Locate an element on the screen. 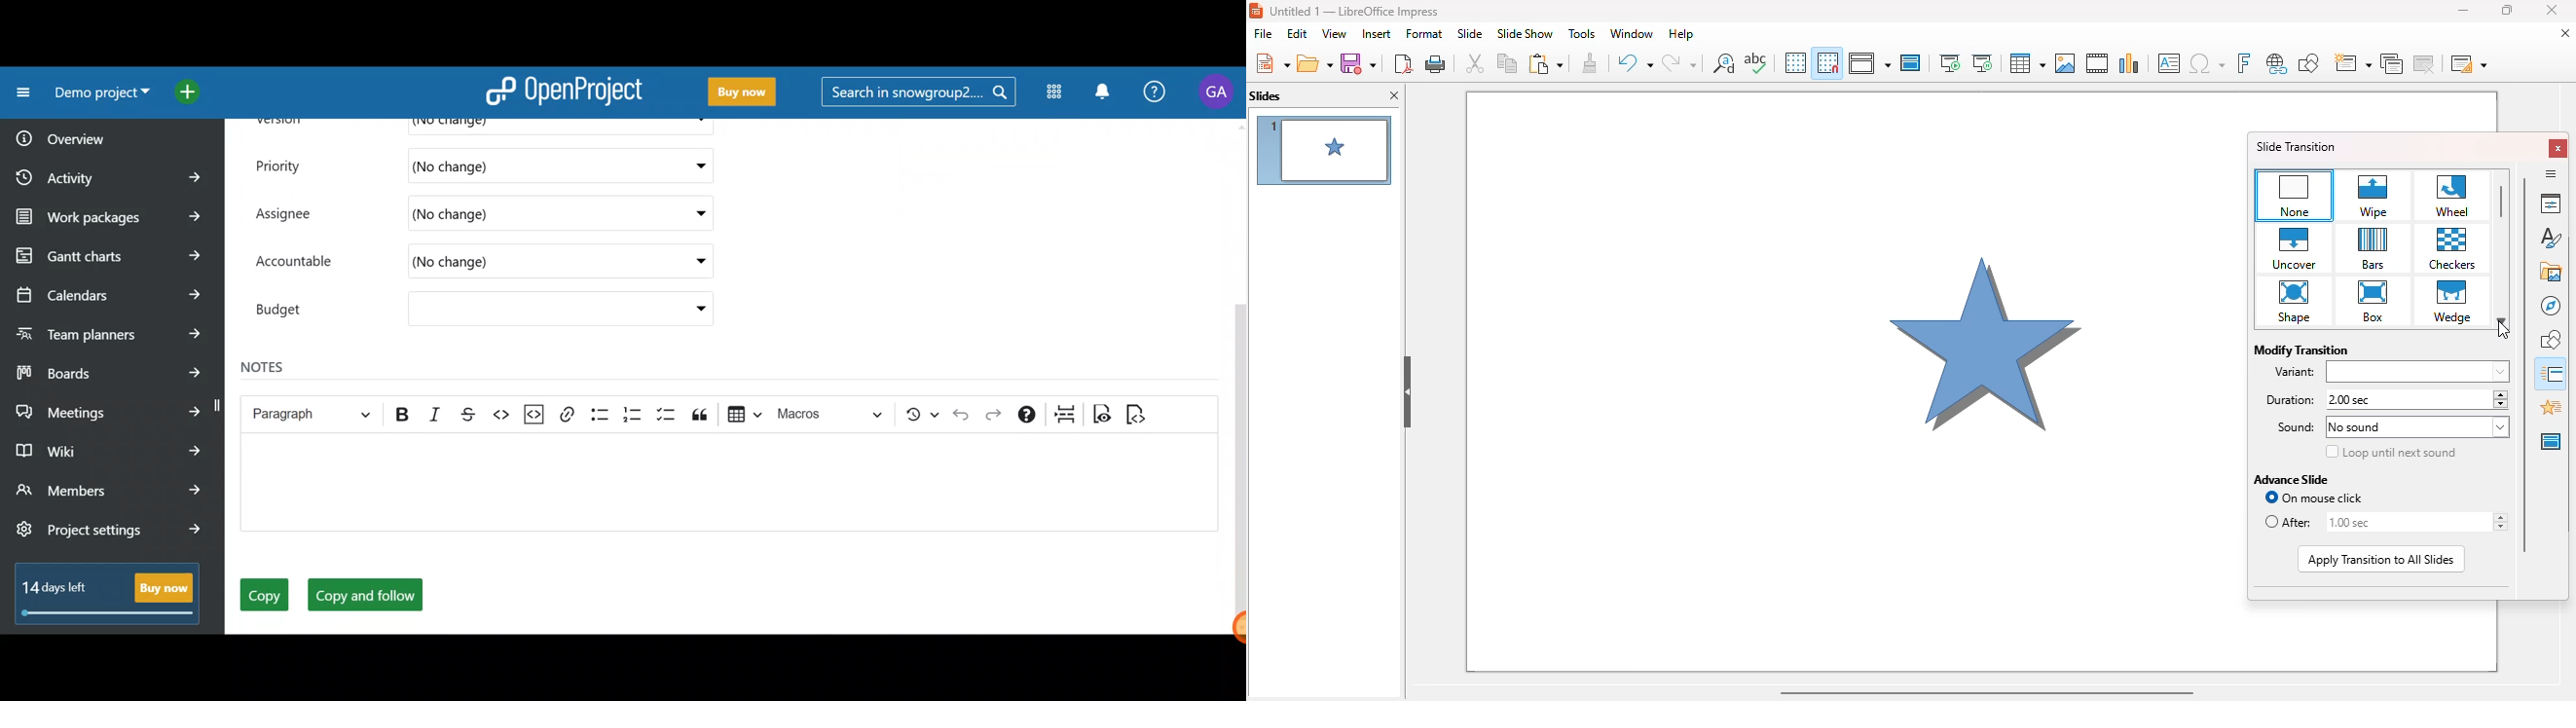 The image size is (2576, 728). horizontal scroll bar is located at coordinates (1986, 692).